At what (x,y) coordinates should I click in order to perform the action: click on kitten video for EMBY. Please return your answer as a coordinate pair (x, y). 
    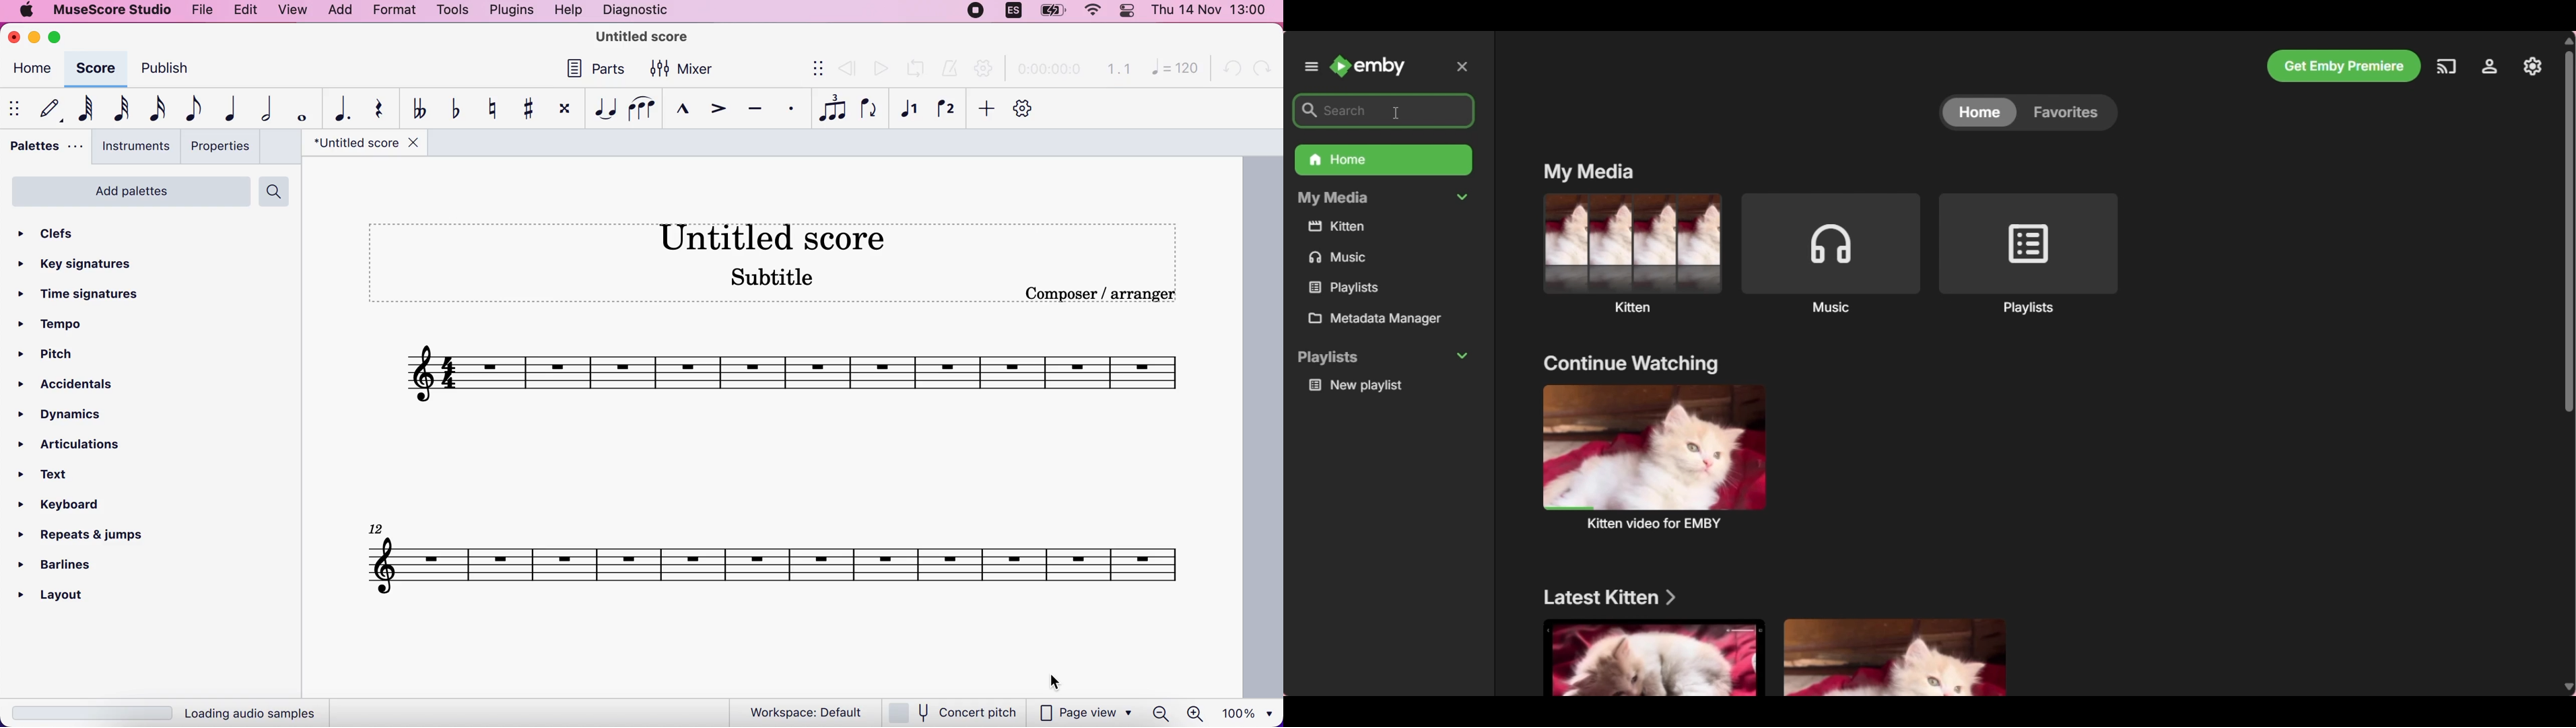
    Looking at the image, I should click on (1655, 456).